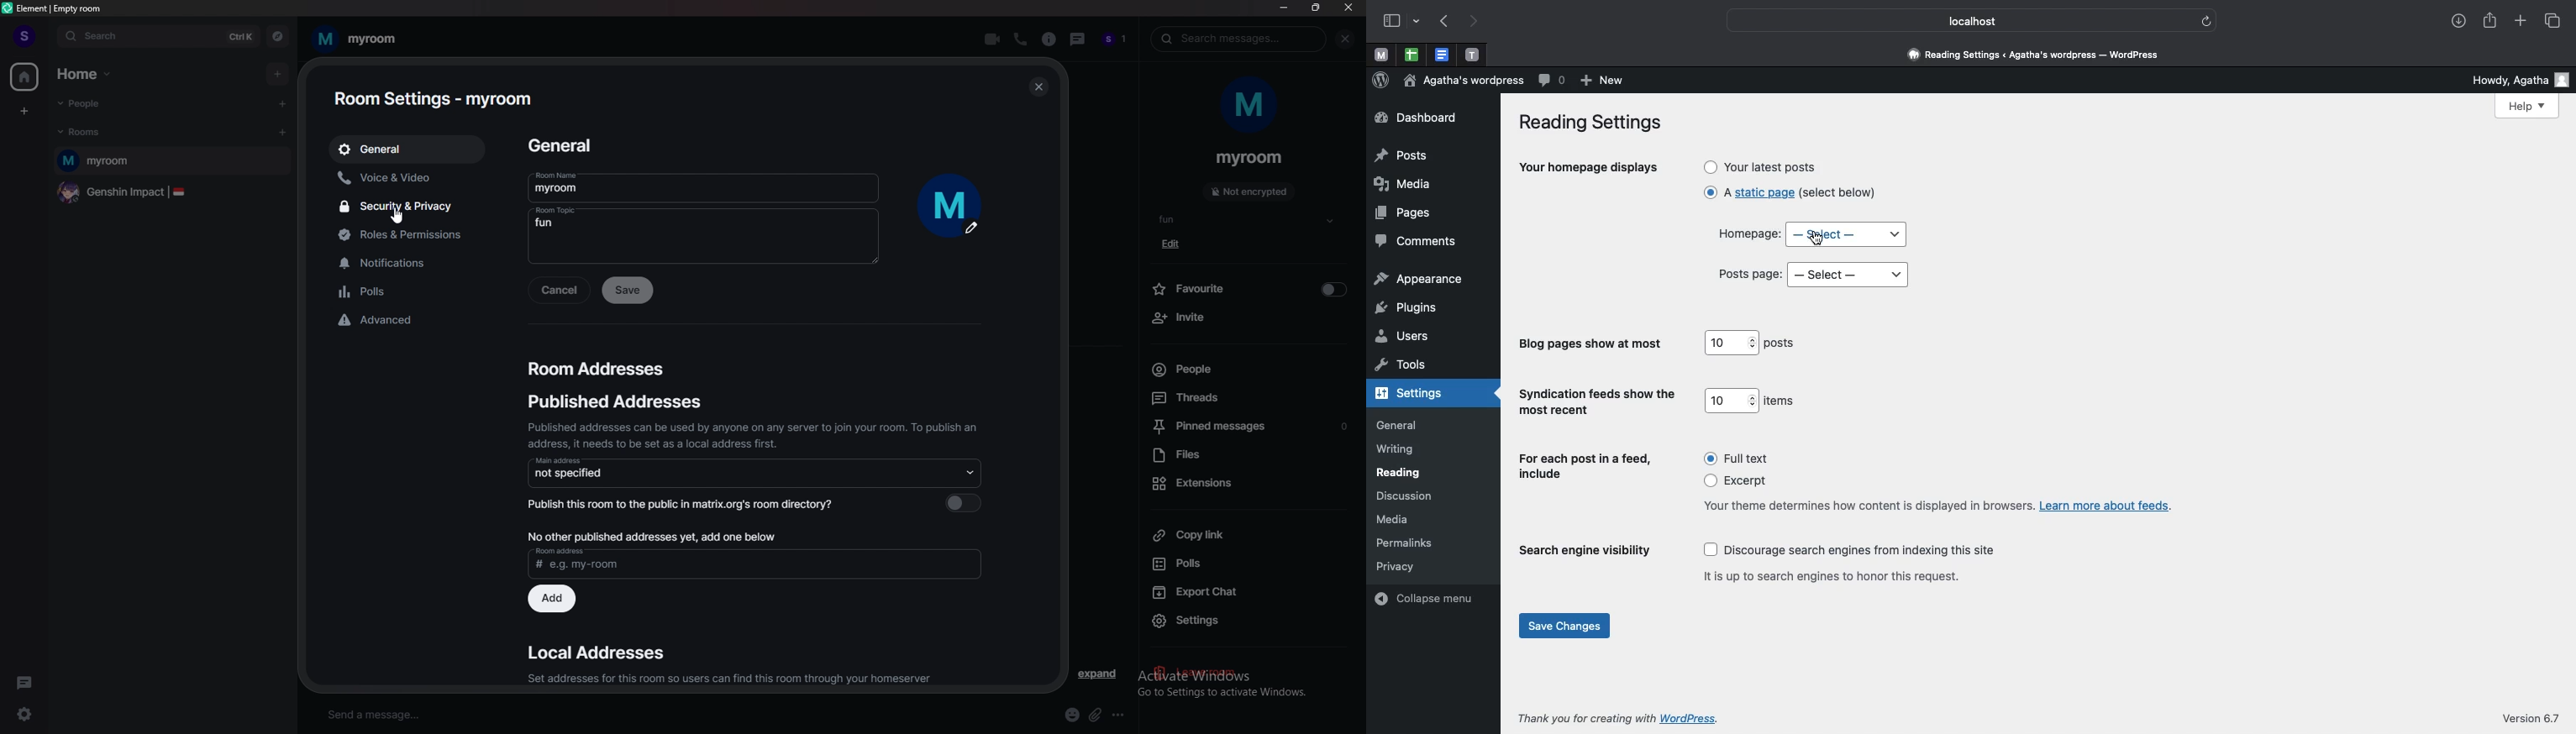 The image size is (2576, 756). Describe the element at coordinates (1250, 159) in the screenshot. I see `myroom` at that location.